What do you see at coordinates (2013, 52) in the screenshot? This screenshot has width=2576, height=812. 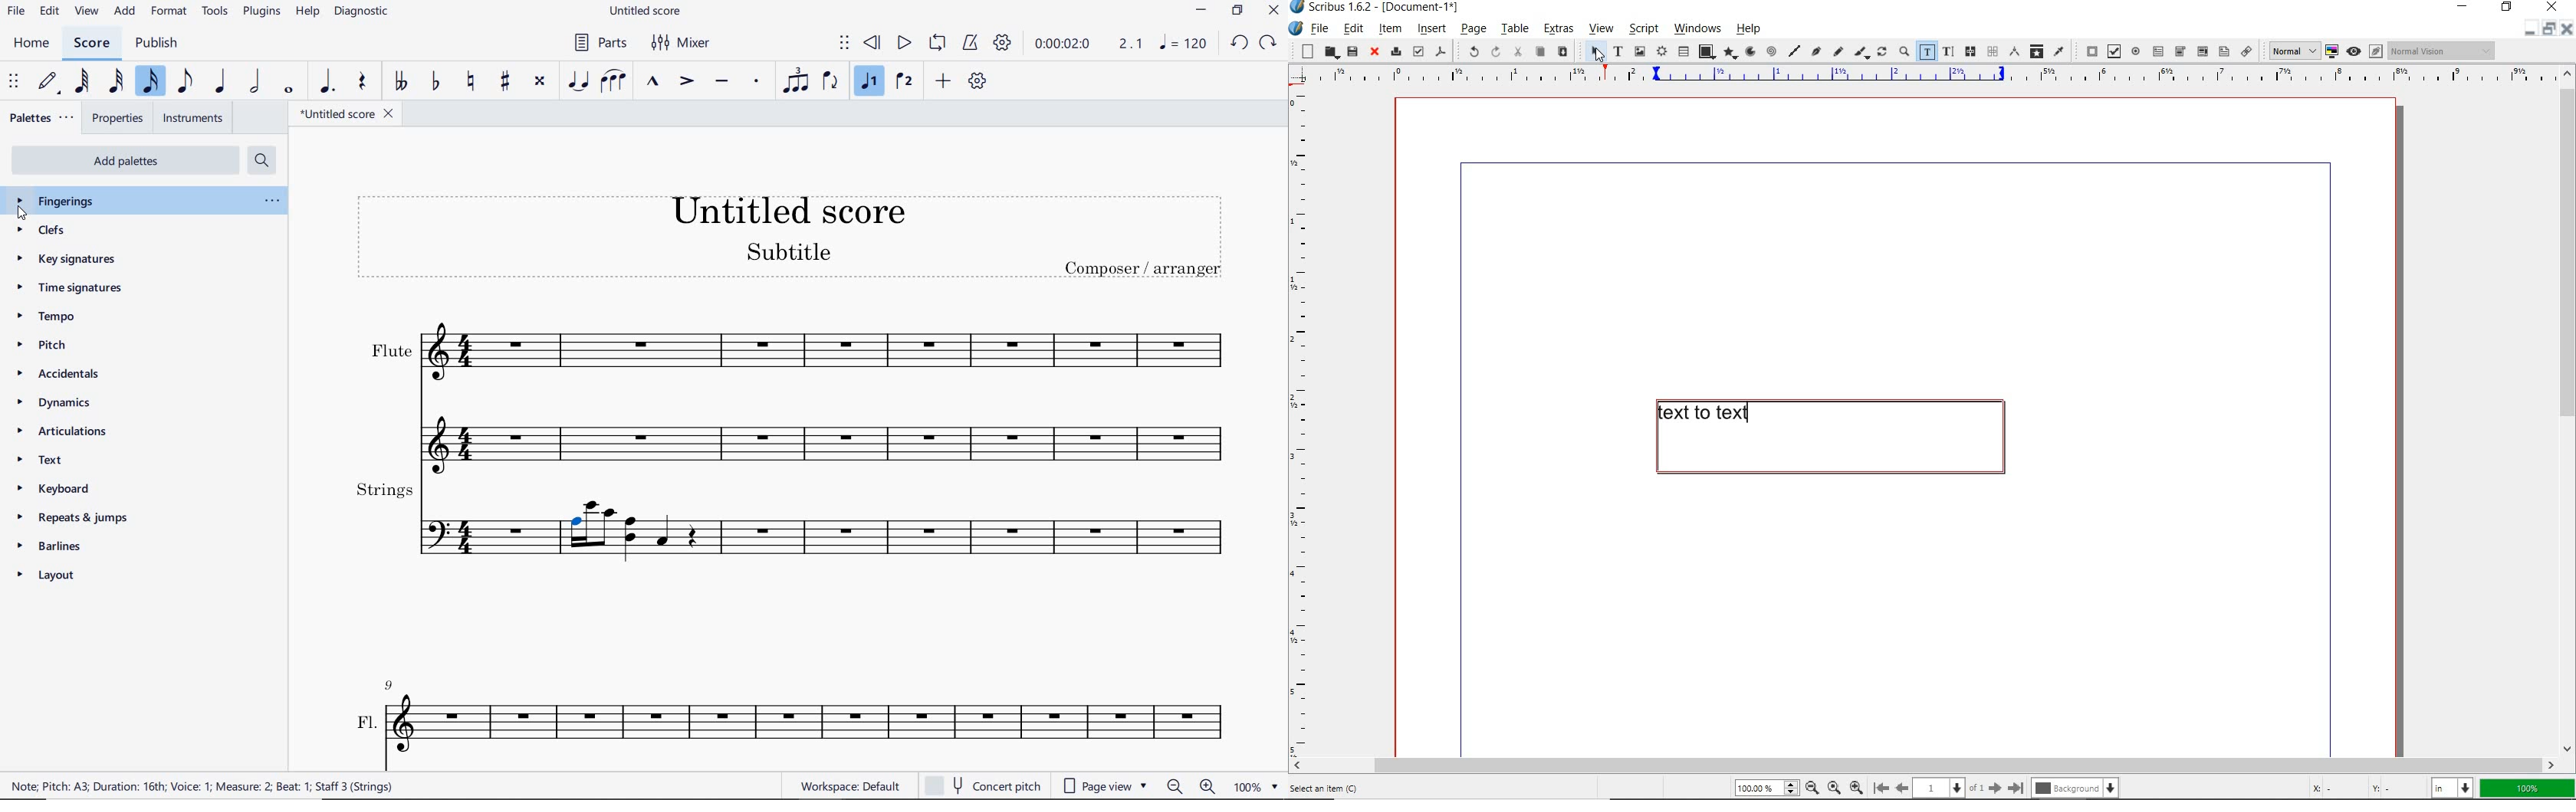 I see `measurements` at bounding box center [2013, 52].